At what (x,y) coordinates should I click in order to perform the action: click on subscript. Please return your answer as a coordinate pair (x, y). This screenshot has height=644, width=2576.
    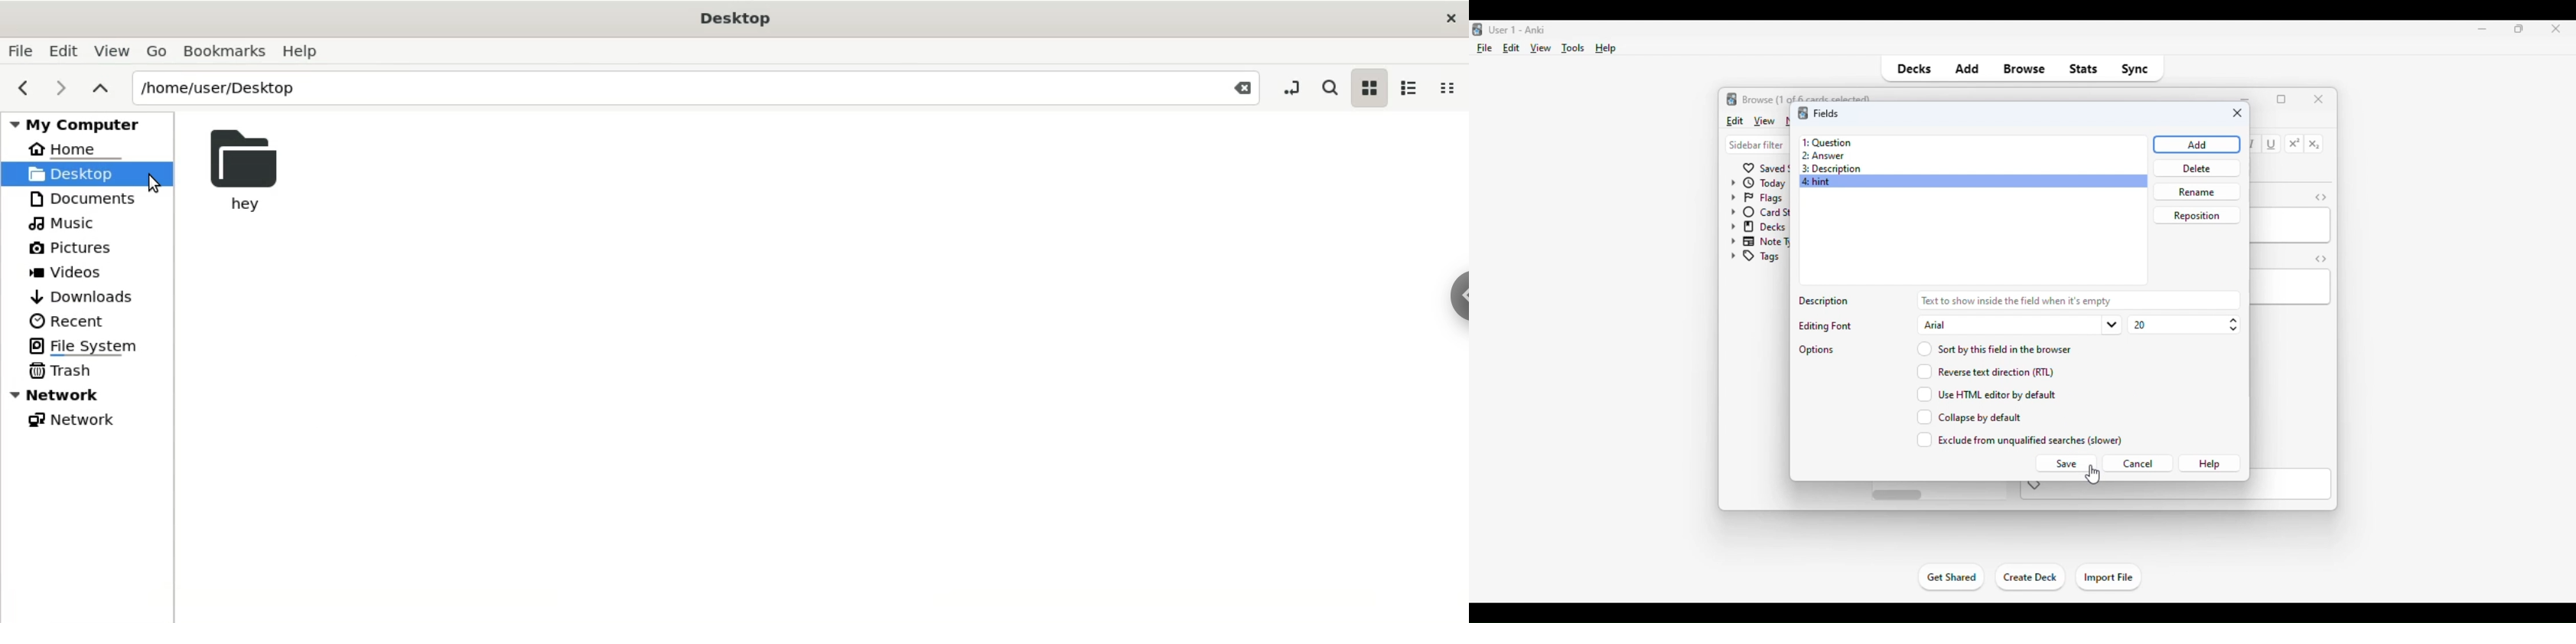
    Looking at the image, I should click on (2314, 145).